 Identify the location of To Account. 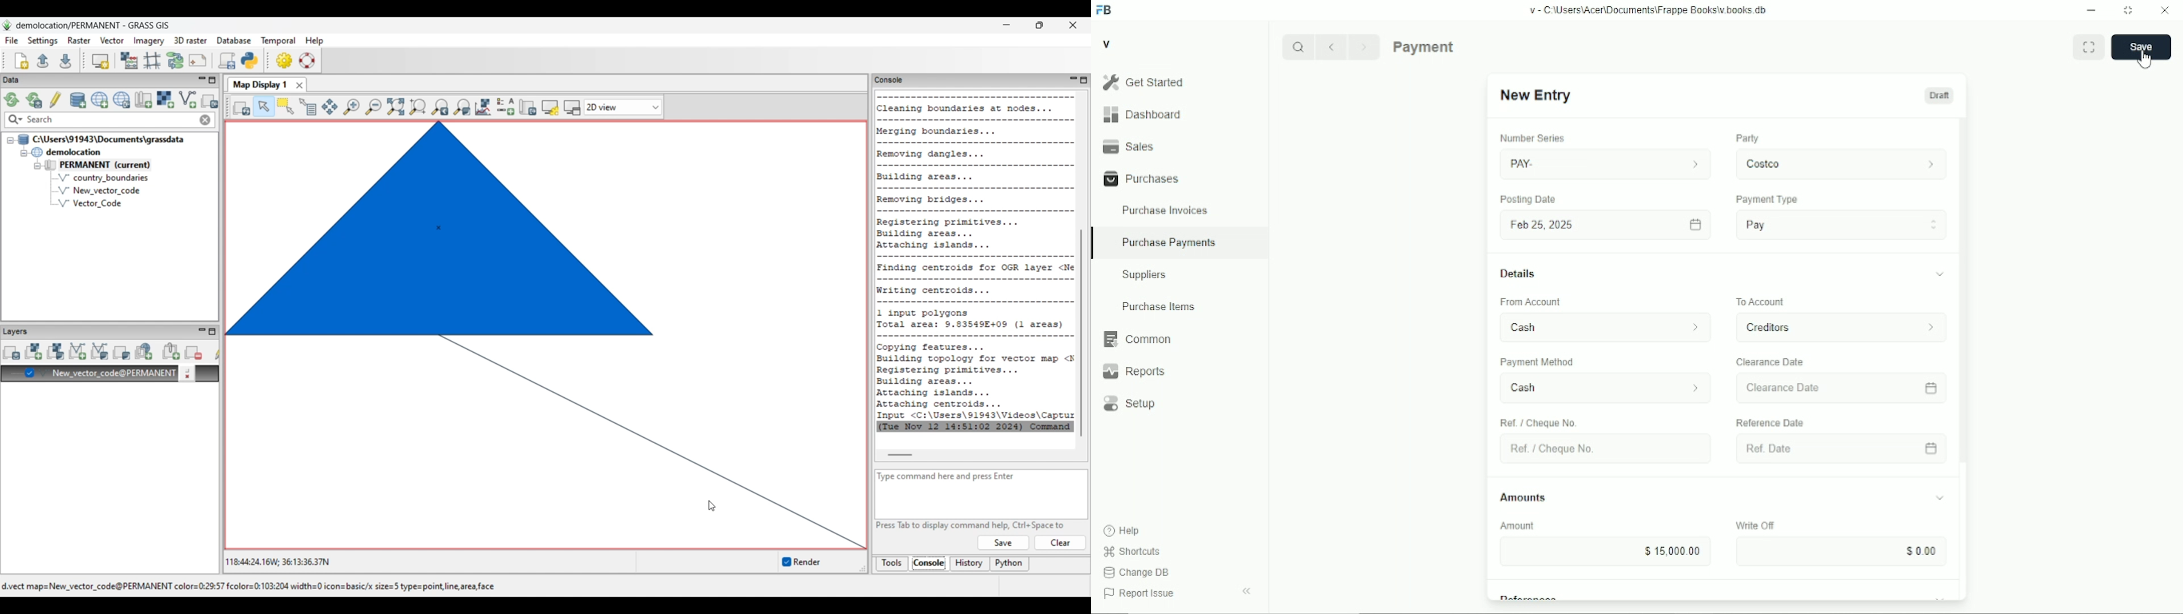
(1758, 300).